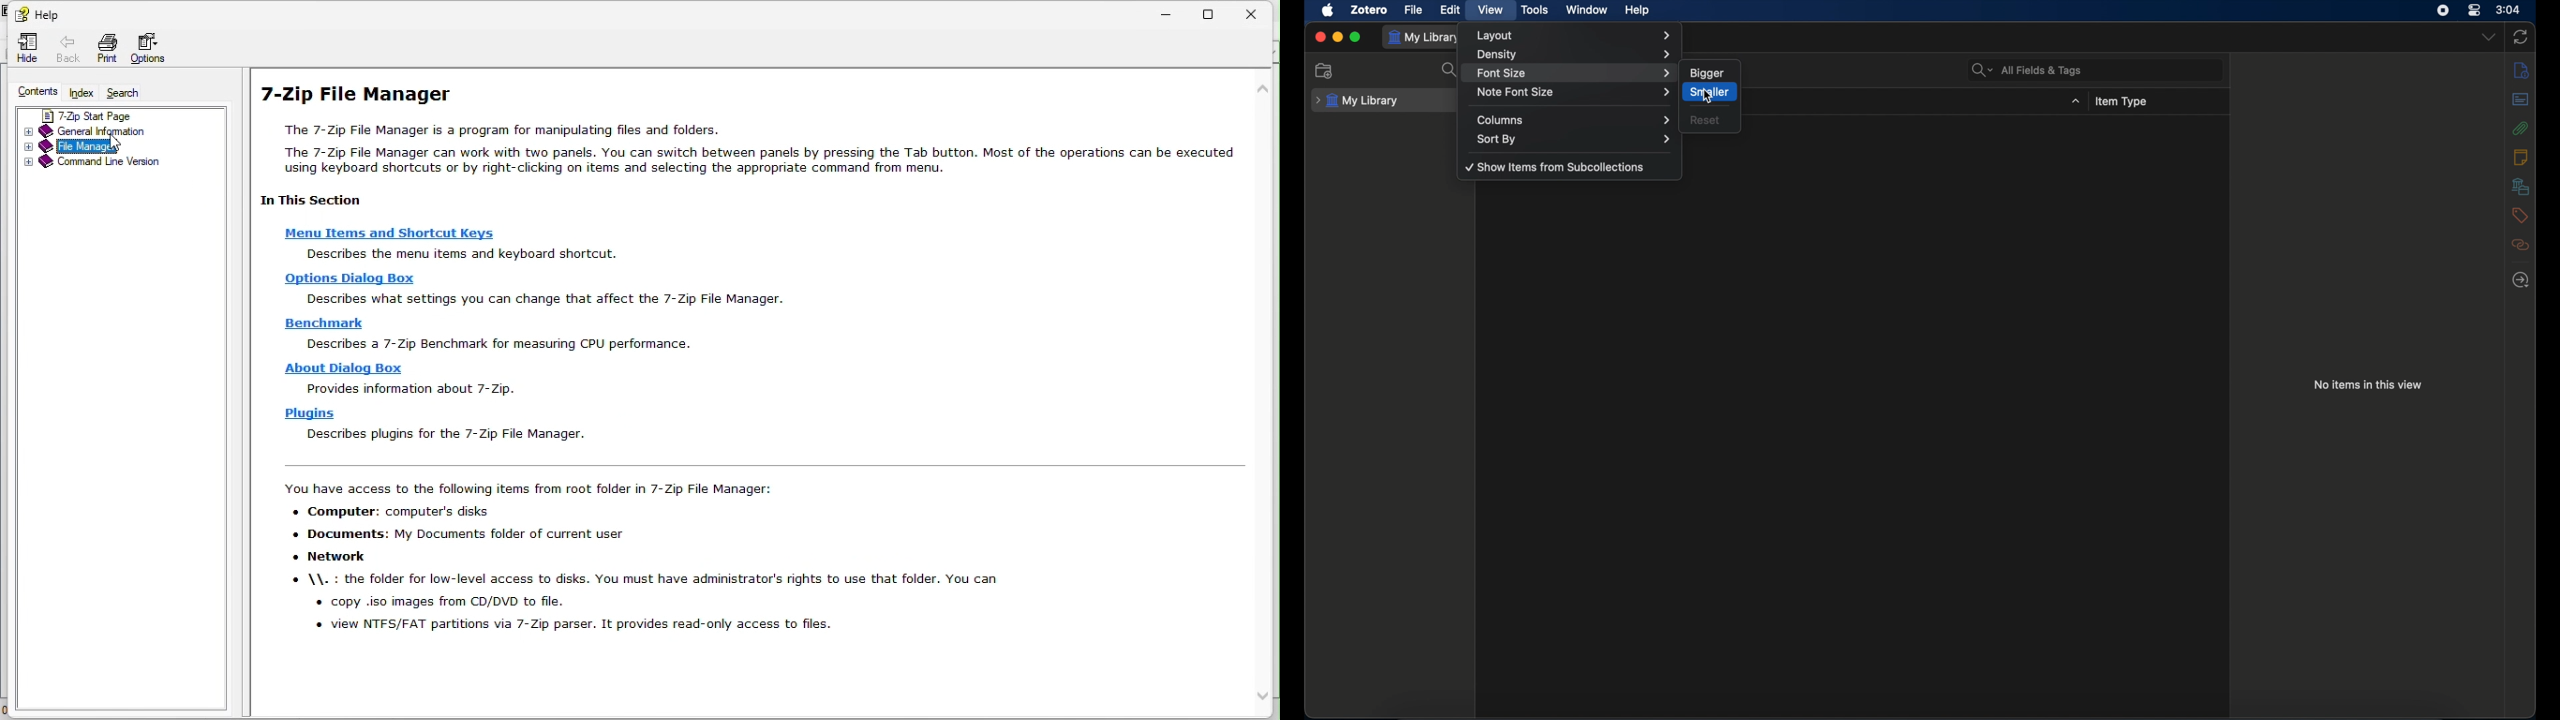  What do you see at coordinates (743, 140) in the screenshot?
I see `7-Zip File Manager
The 7-Zip File Manager is a program for manipulating files and folders.
“The 7-Zip File Manager can work with two panels. You can switch between panels by pressing the Tab button. Most of the operations can be executed
using keyboard shortcuts or by right-clicking on items and selecting the appropriate command from menu.` at bounding box center [743, 140].